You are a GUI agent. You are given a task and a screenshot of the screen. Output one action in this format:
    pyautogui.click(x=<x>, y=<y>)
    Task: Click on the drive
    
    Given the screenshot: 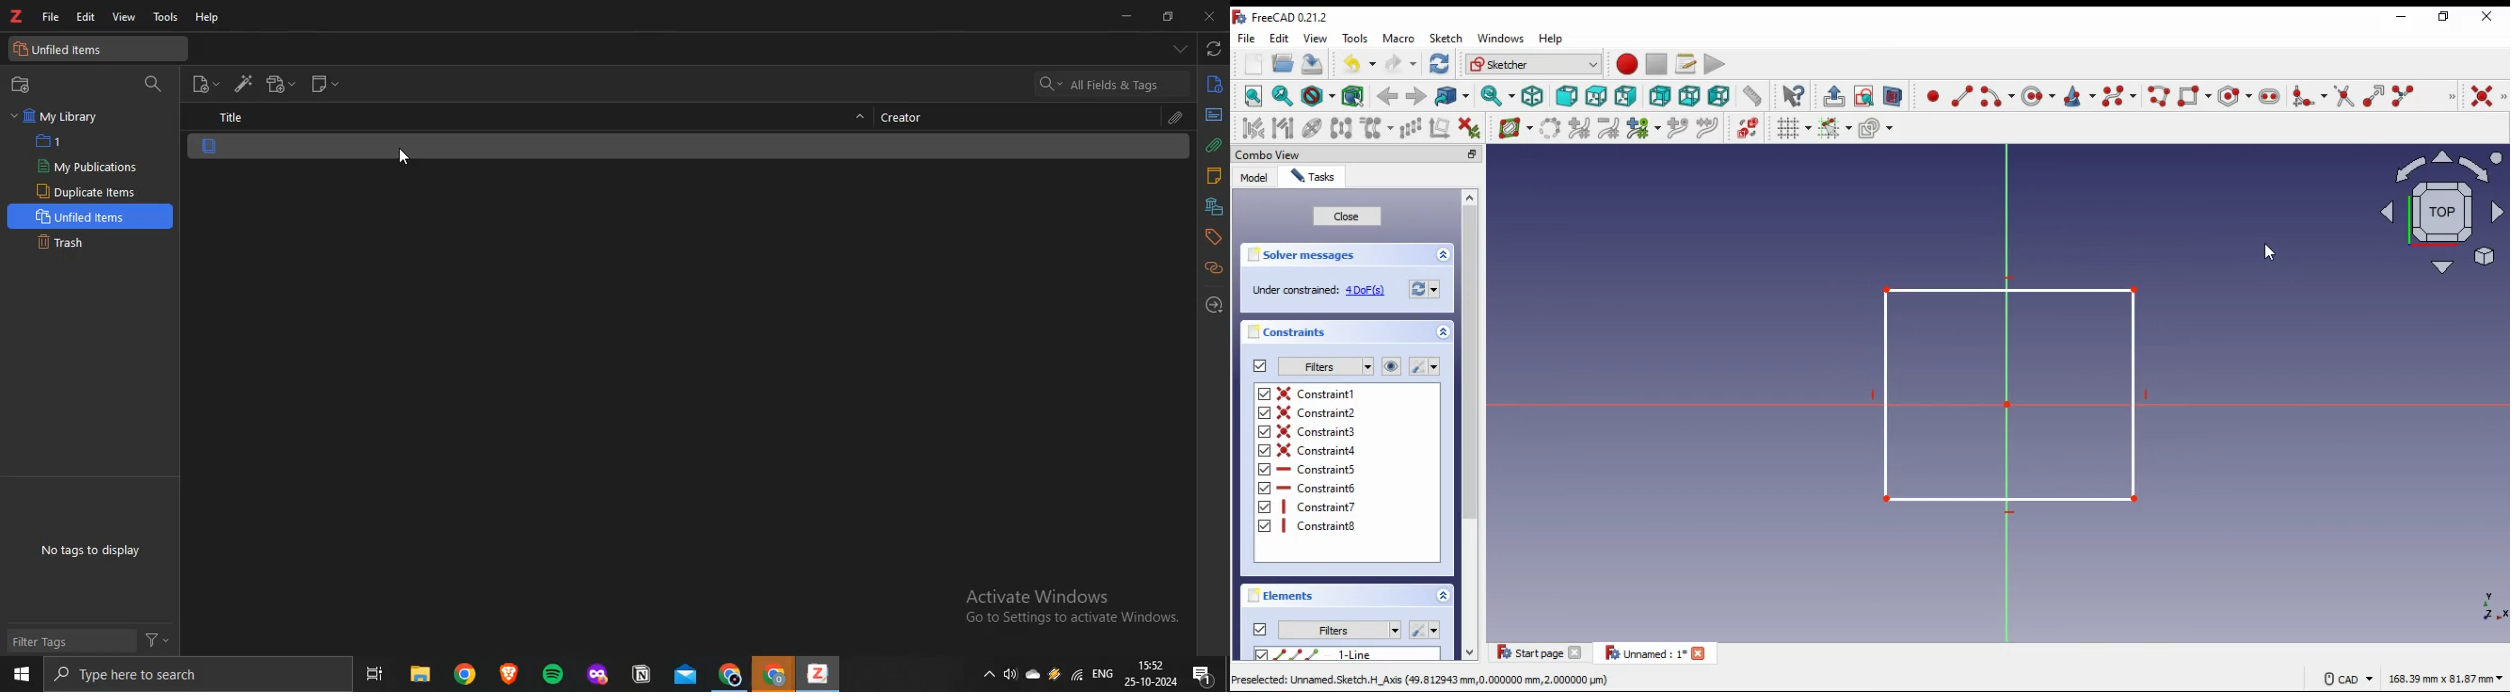 What is the action you would take?
    pyautogui.click(x=1055, y=673)
    